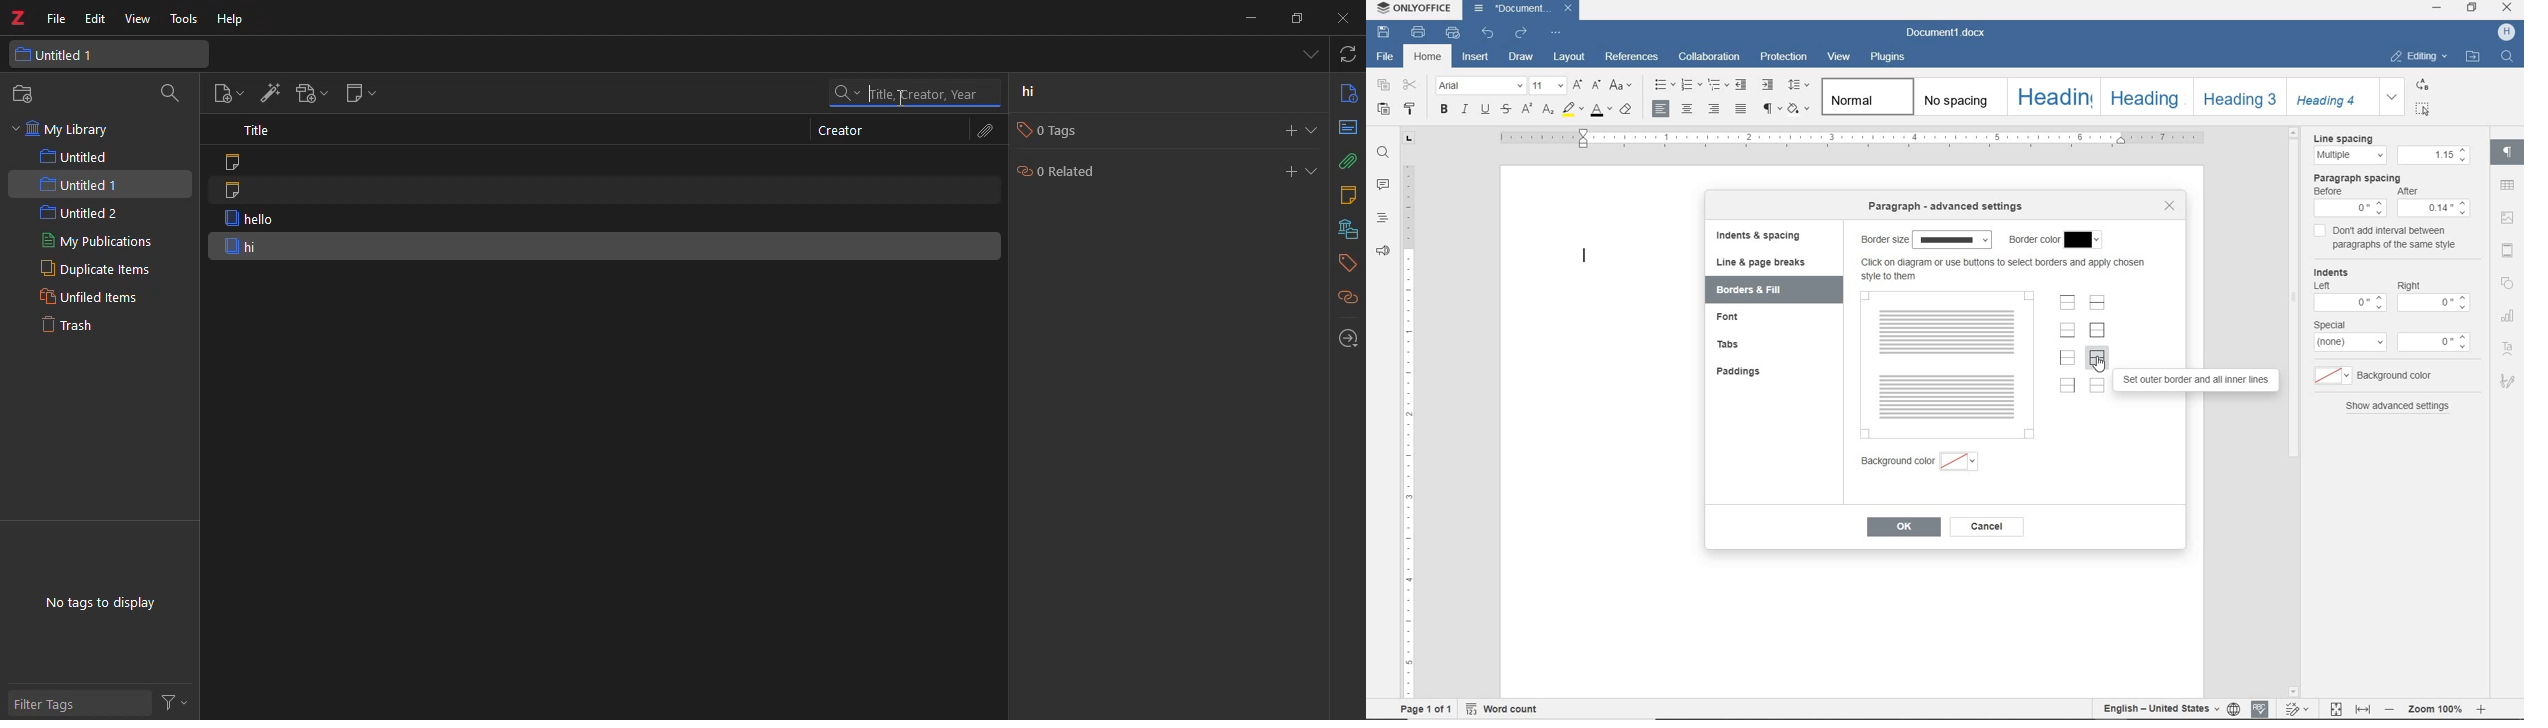 The height and width of the screenshot is (728, 2548). I want to click on no spacing, so click(1959, 102).